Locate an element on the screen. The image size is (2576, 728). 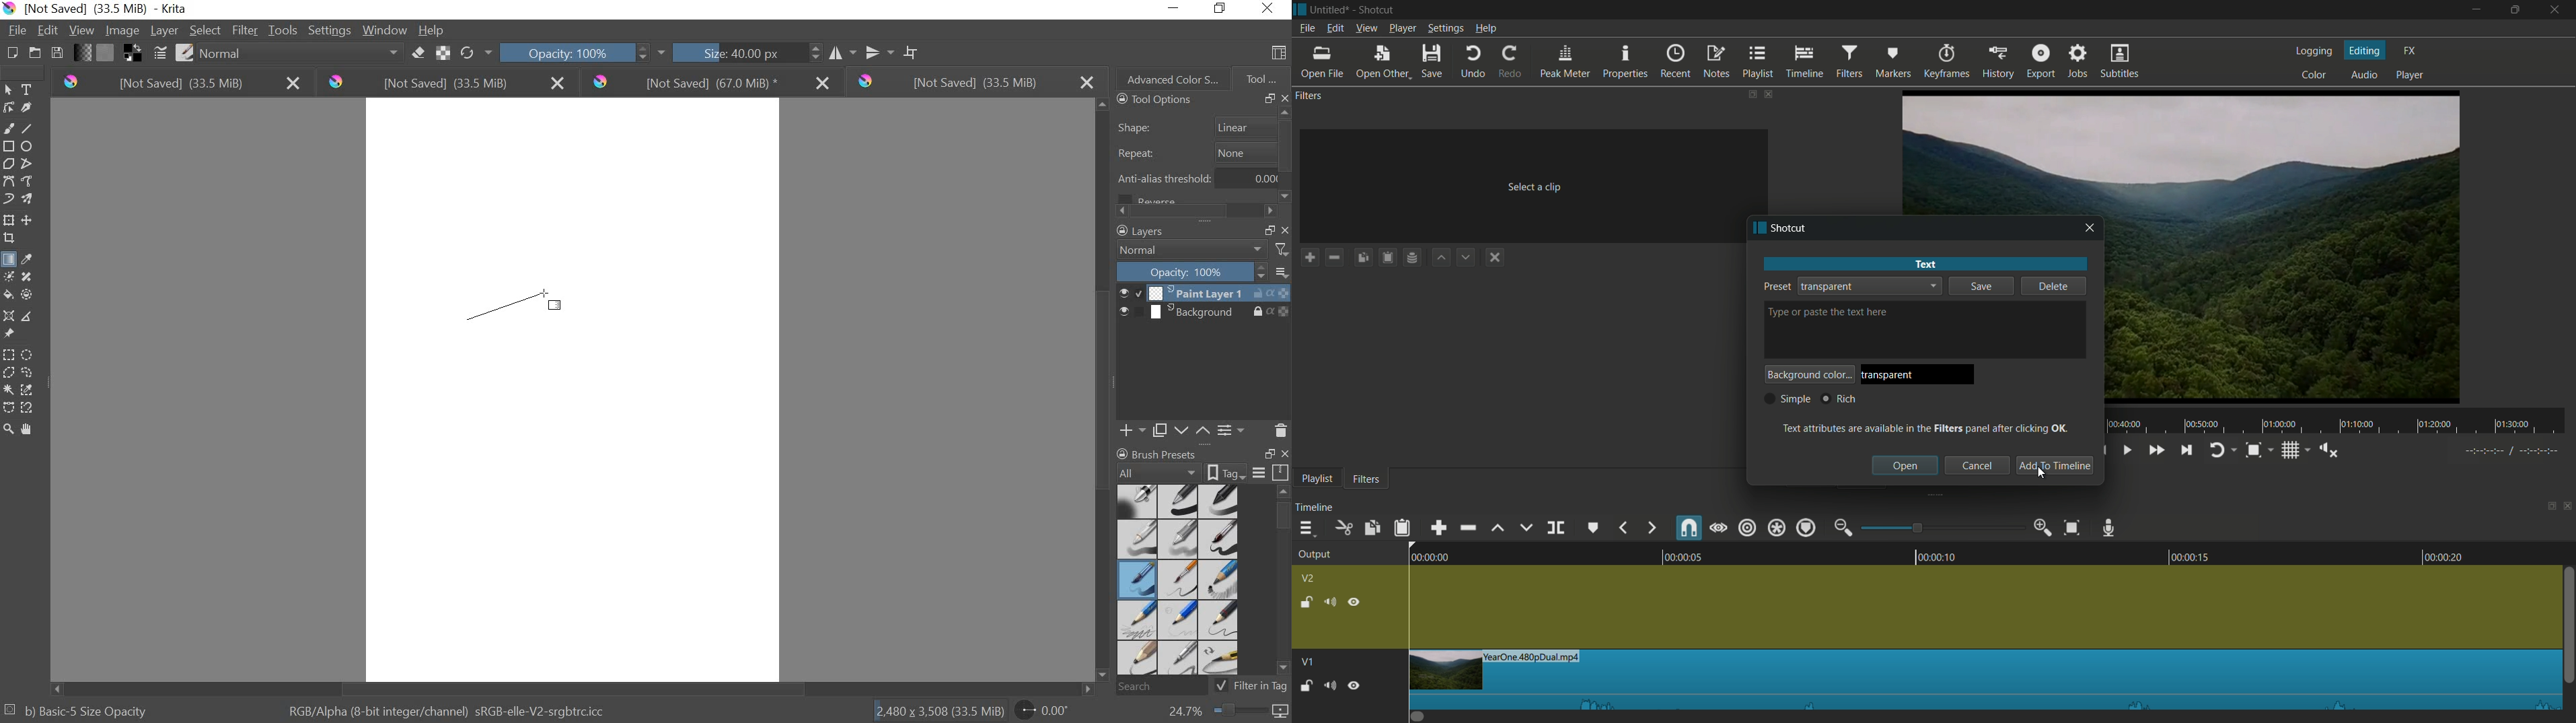
RESTORE DOWN is located at coordinates (1270, 454).